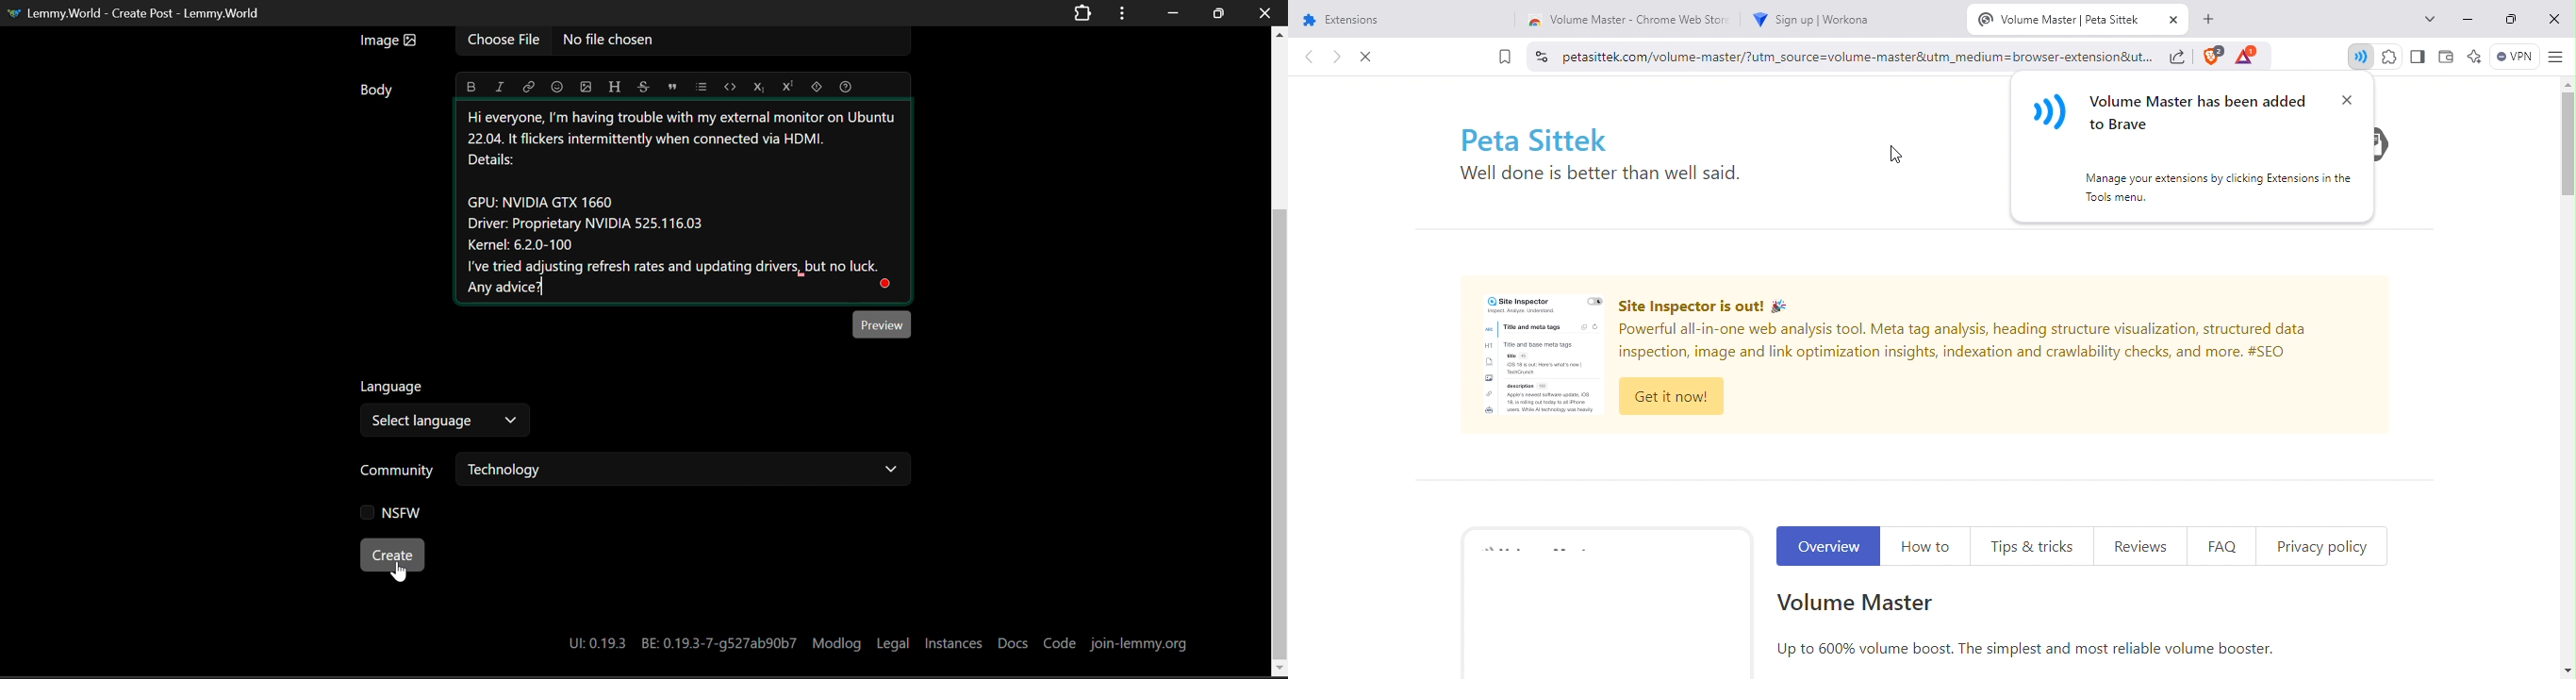  I want to click on Post Preview Button, so click(883, 323).